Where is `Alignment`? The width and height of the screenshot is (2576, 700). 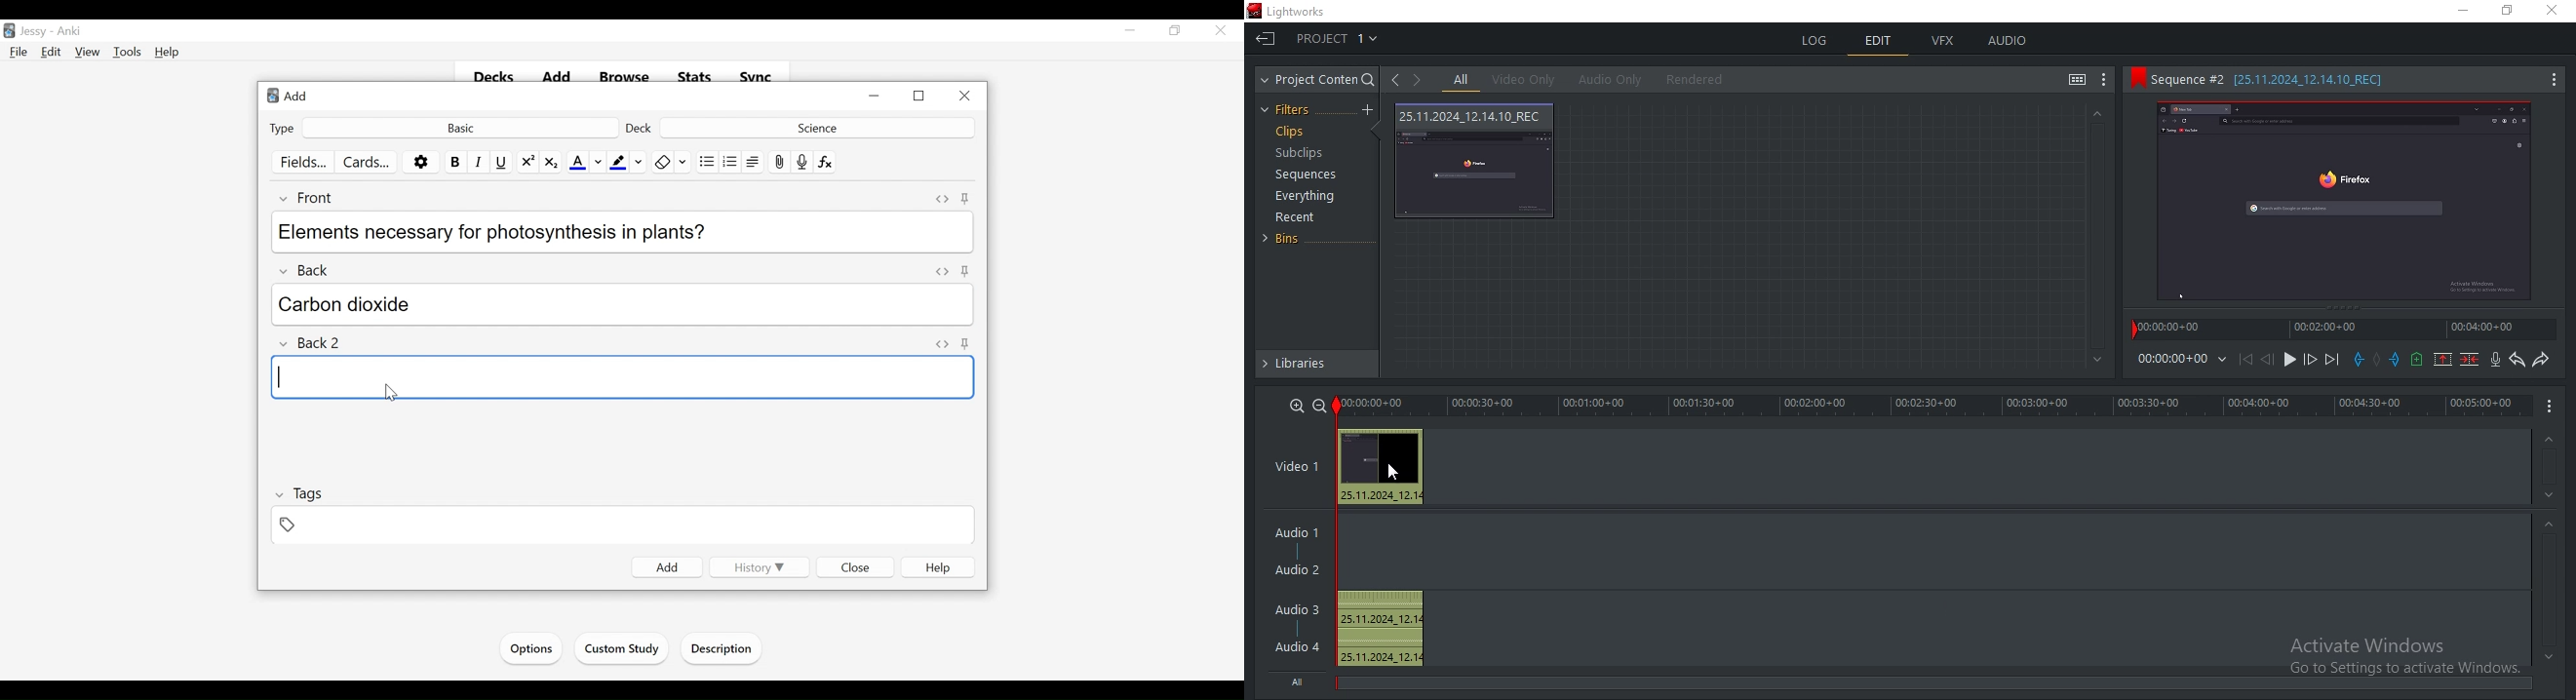
Alignment is located at coordinates (753, 162).